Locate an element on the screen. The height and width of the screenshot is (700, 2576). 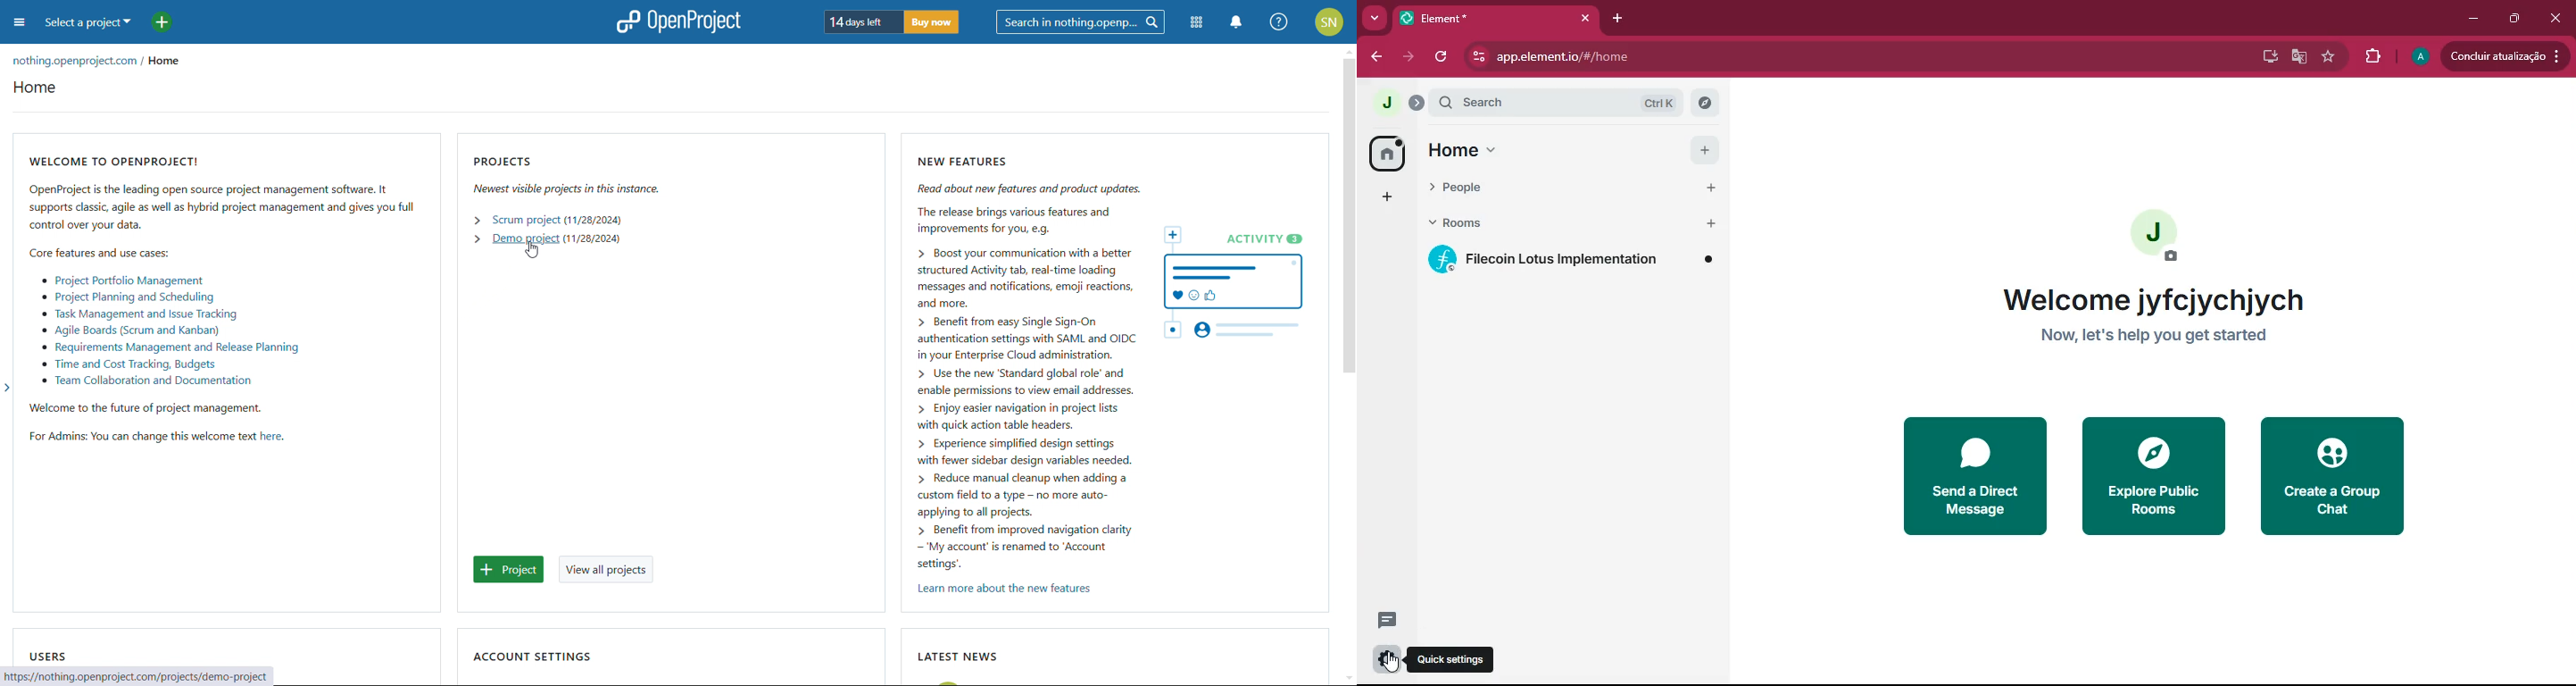
core features and use cases is located at coordinates (101, 251).